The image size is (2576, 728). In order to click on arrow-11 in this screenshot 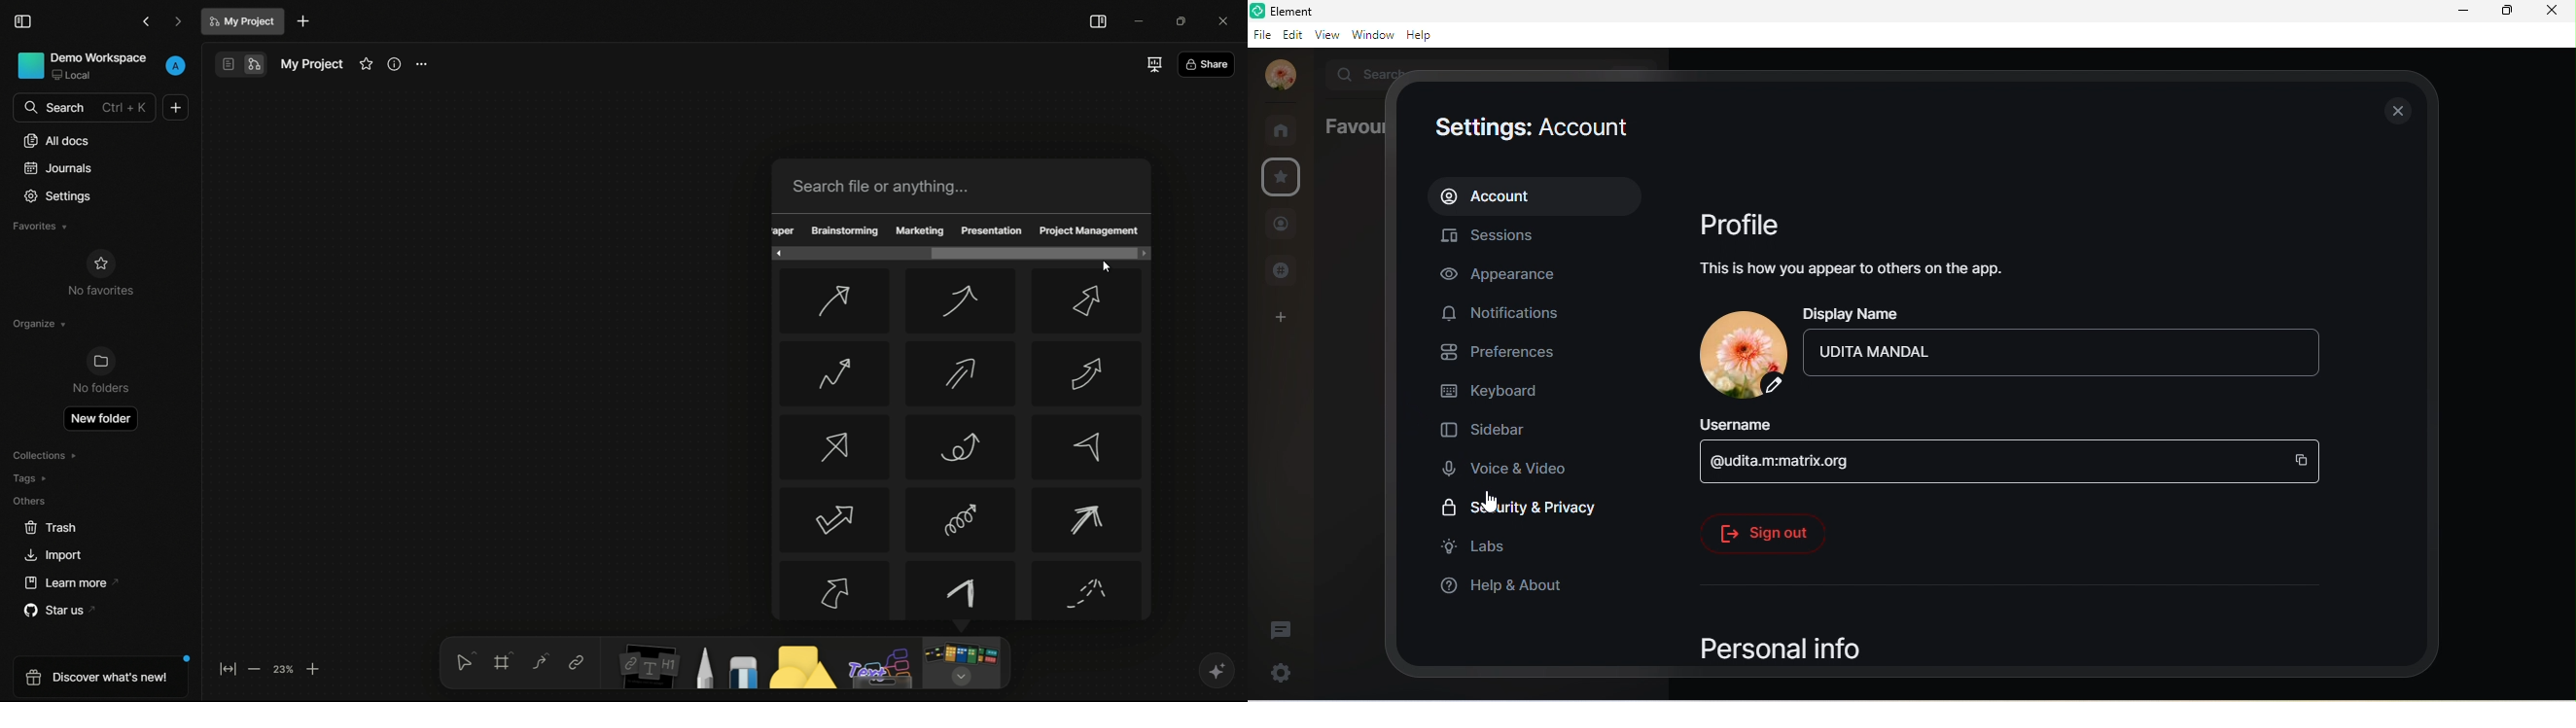, I will do `click(961, 519)`.